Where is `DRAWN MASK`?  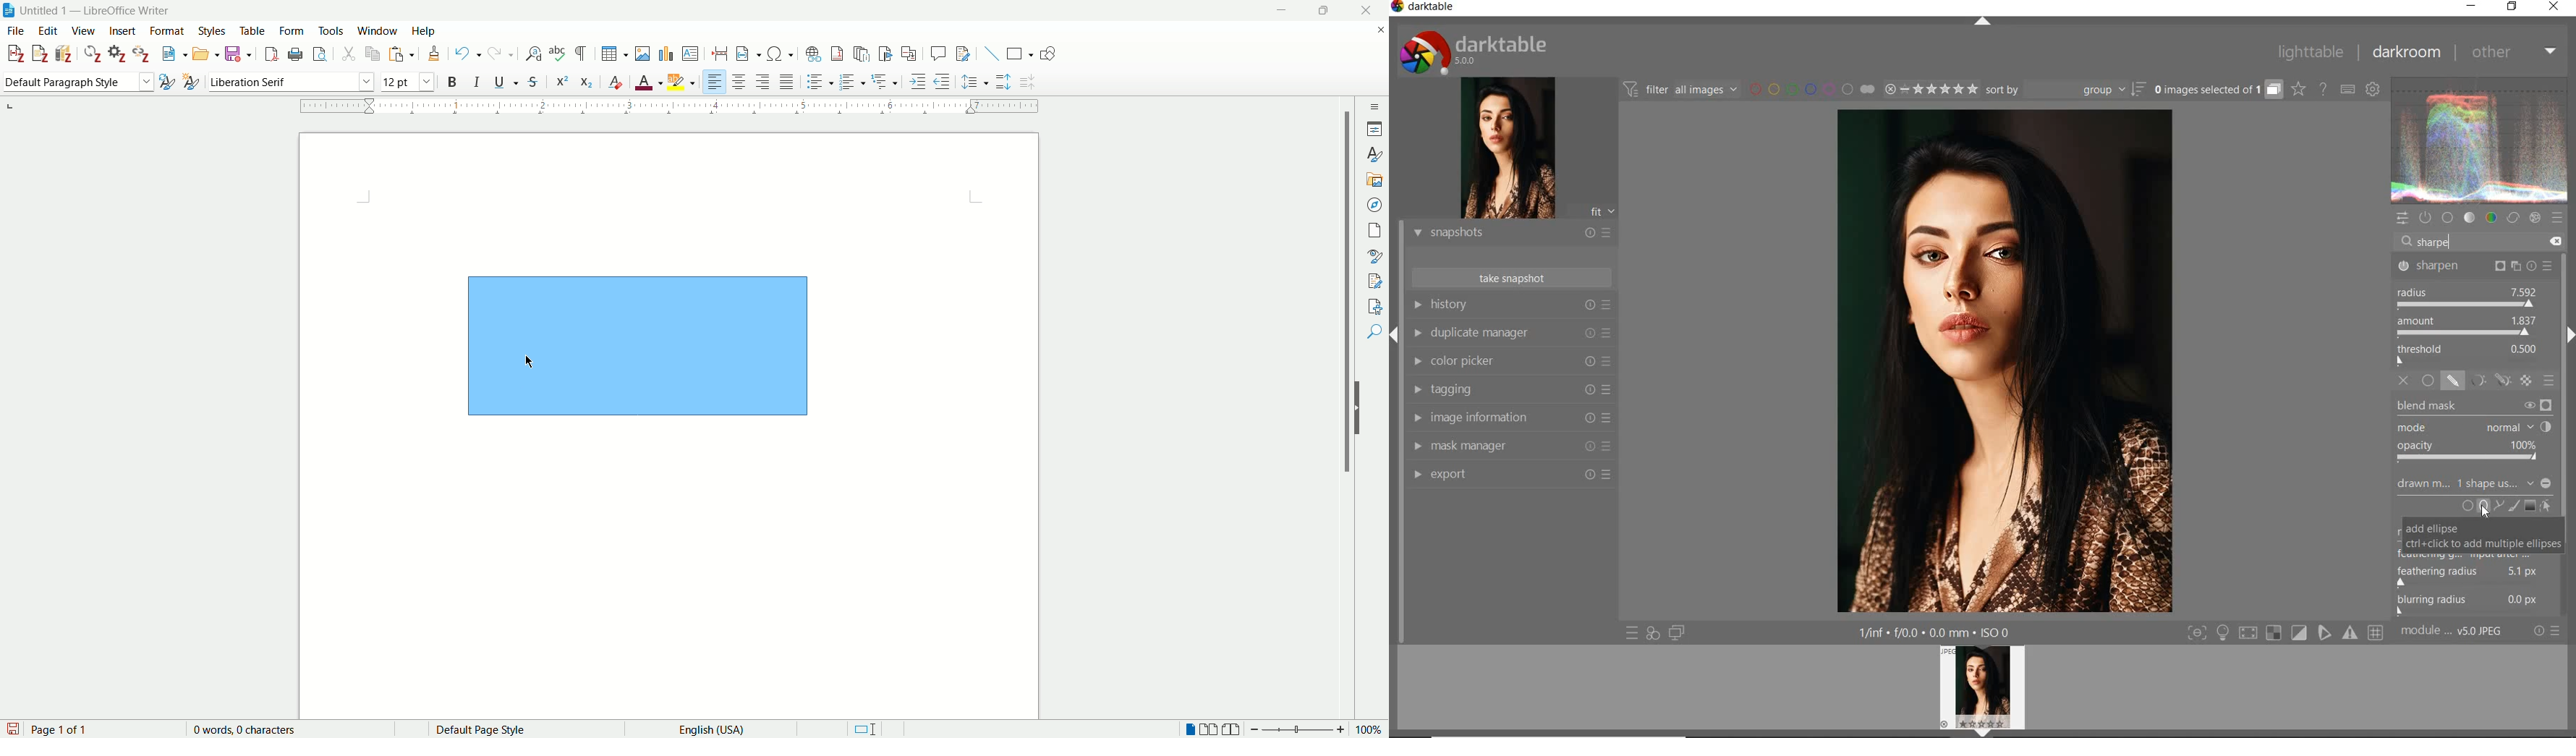 DRAWN MASK is located at coordinates (2476, 485).